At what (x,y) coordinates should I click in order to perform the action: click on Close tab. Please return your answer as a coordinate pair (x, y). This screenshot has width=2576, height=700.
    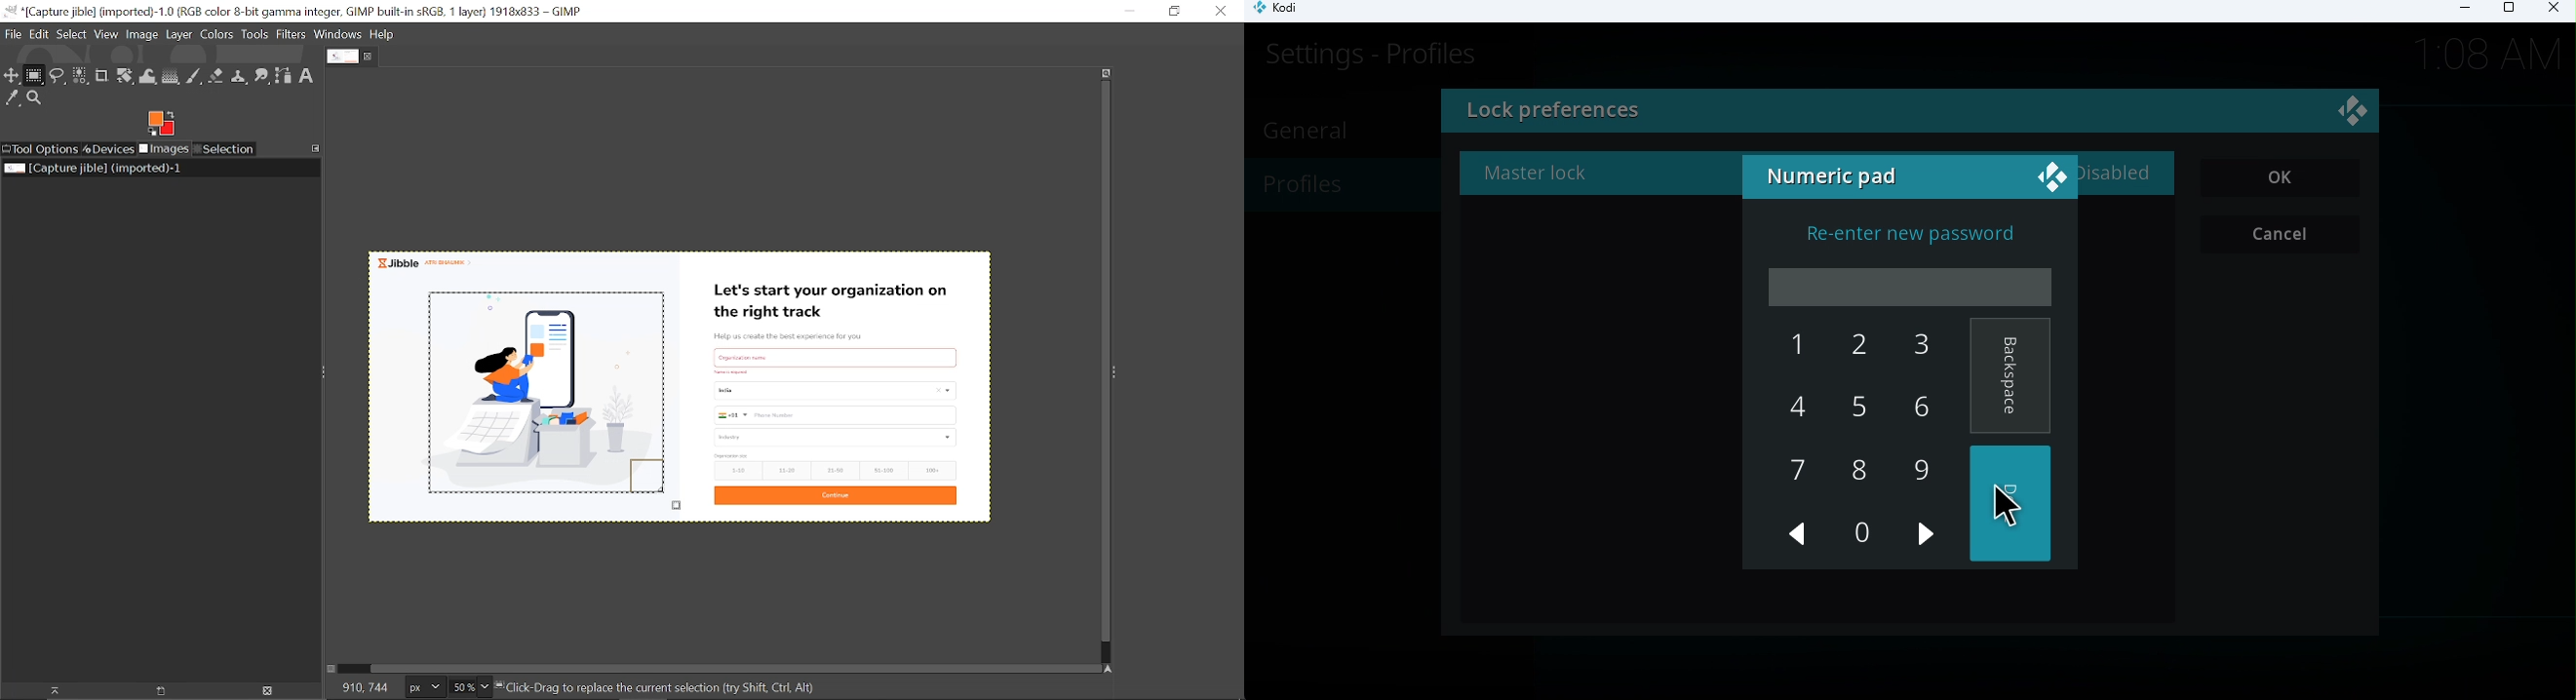
    Looking at the image, I should click on (370, 56).